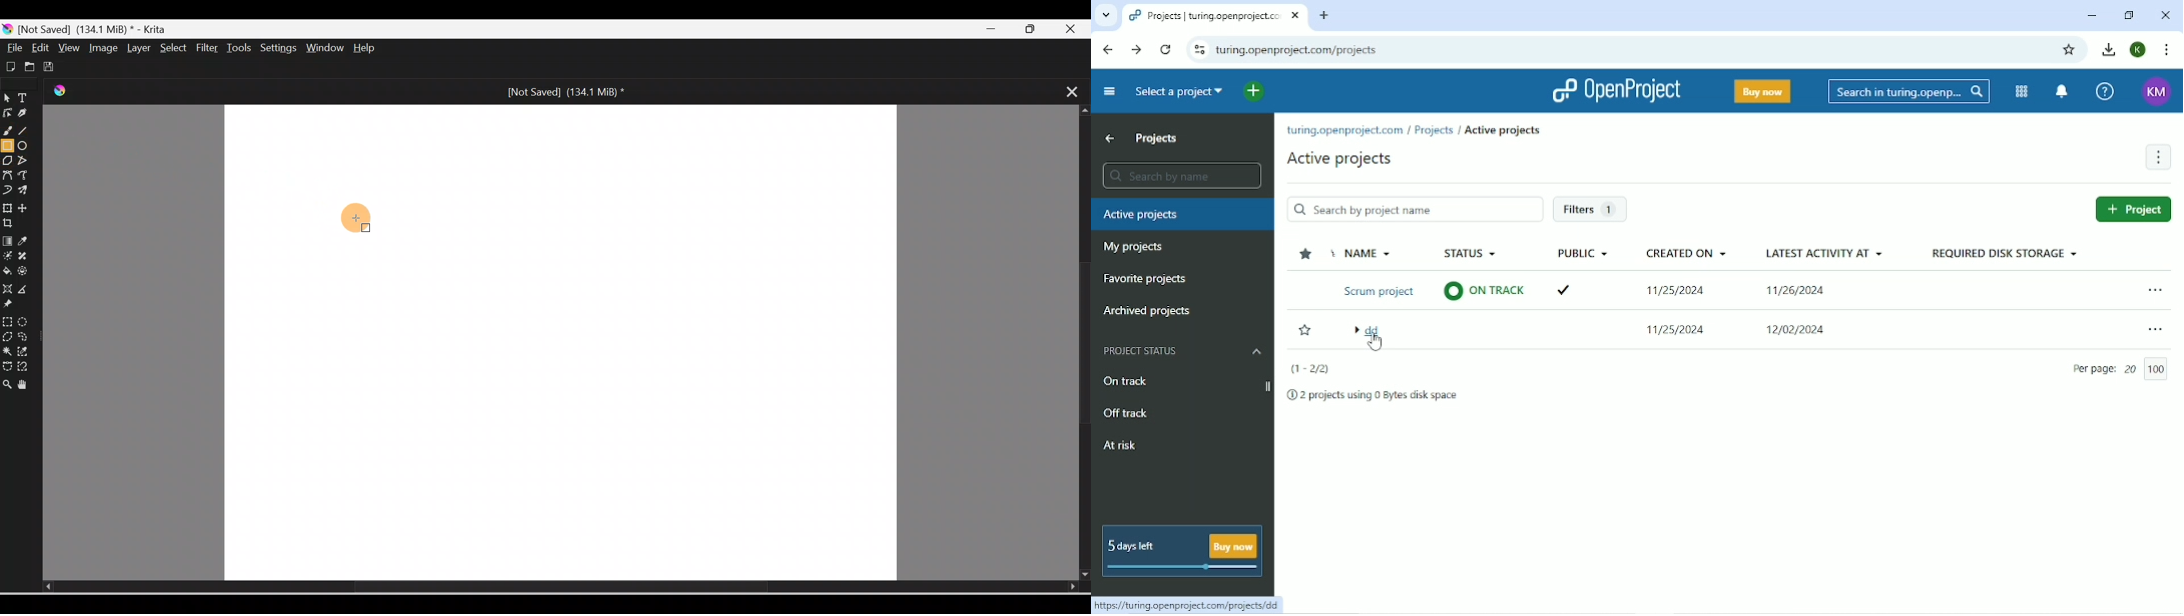  What do you see at coordinates (7, 289) in the screenshot?
I see `Assistant tool` at bounding box center [7, 289].